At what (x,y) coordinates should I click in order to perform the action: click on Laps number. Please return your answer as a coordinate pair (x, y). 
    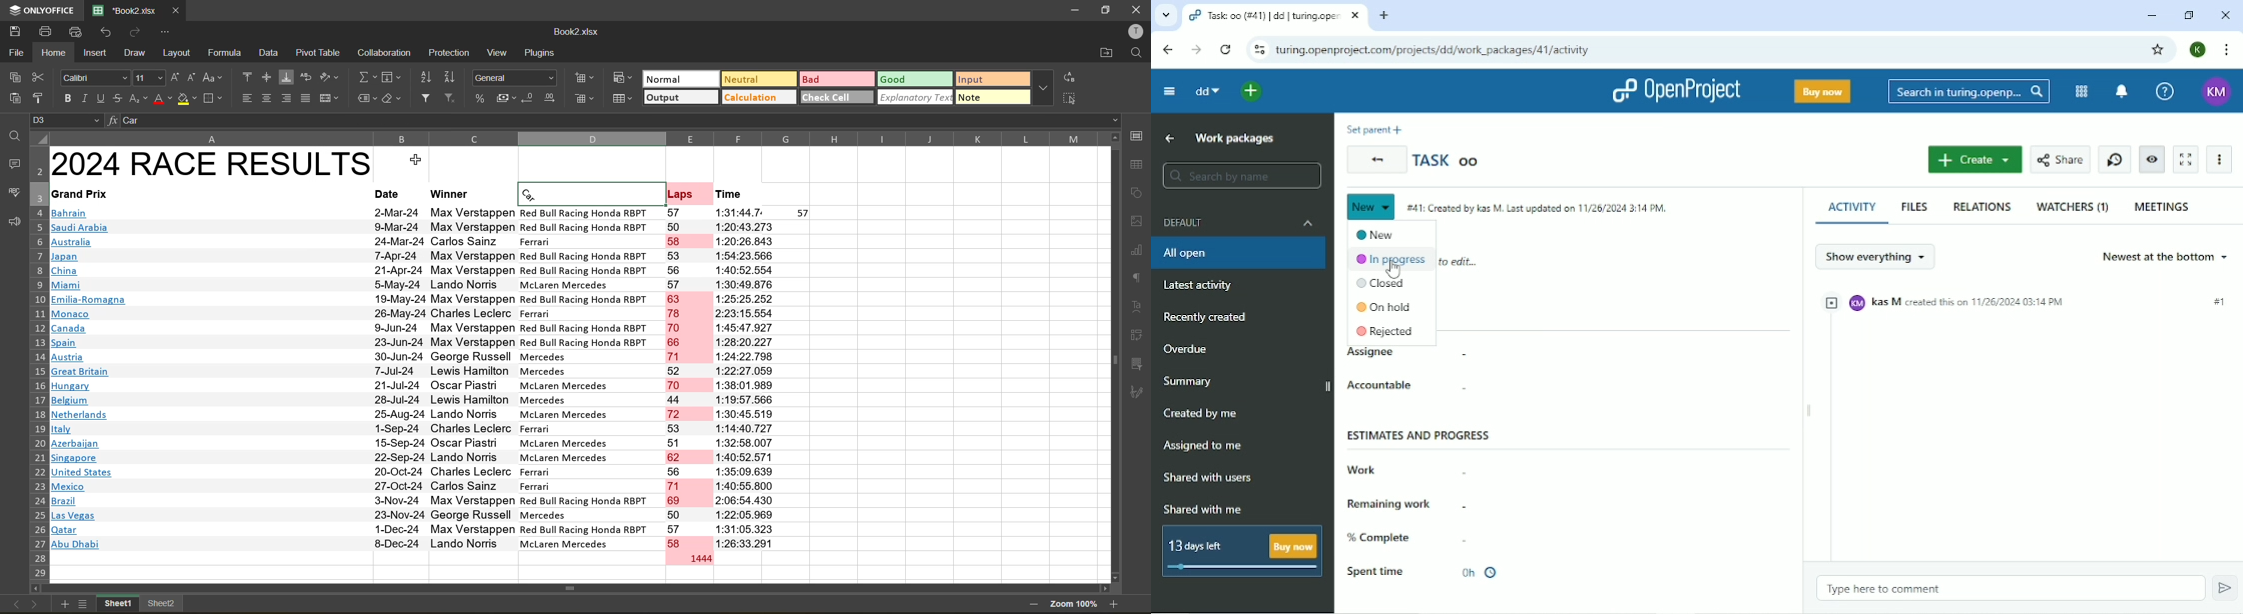
    Looking at the image, I should click on (691, 386).